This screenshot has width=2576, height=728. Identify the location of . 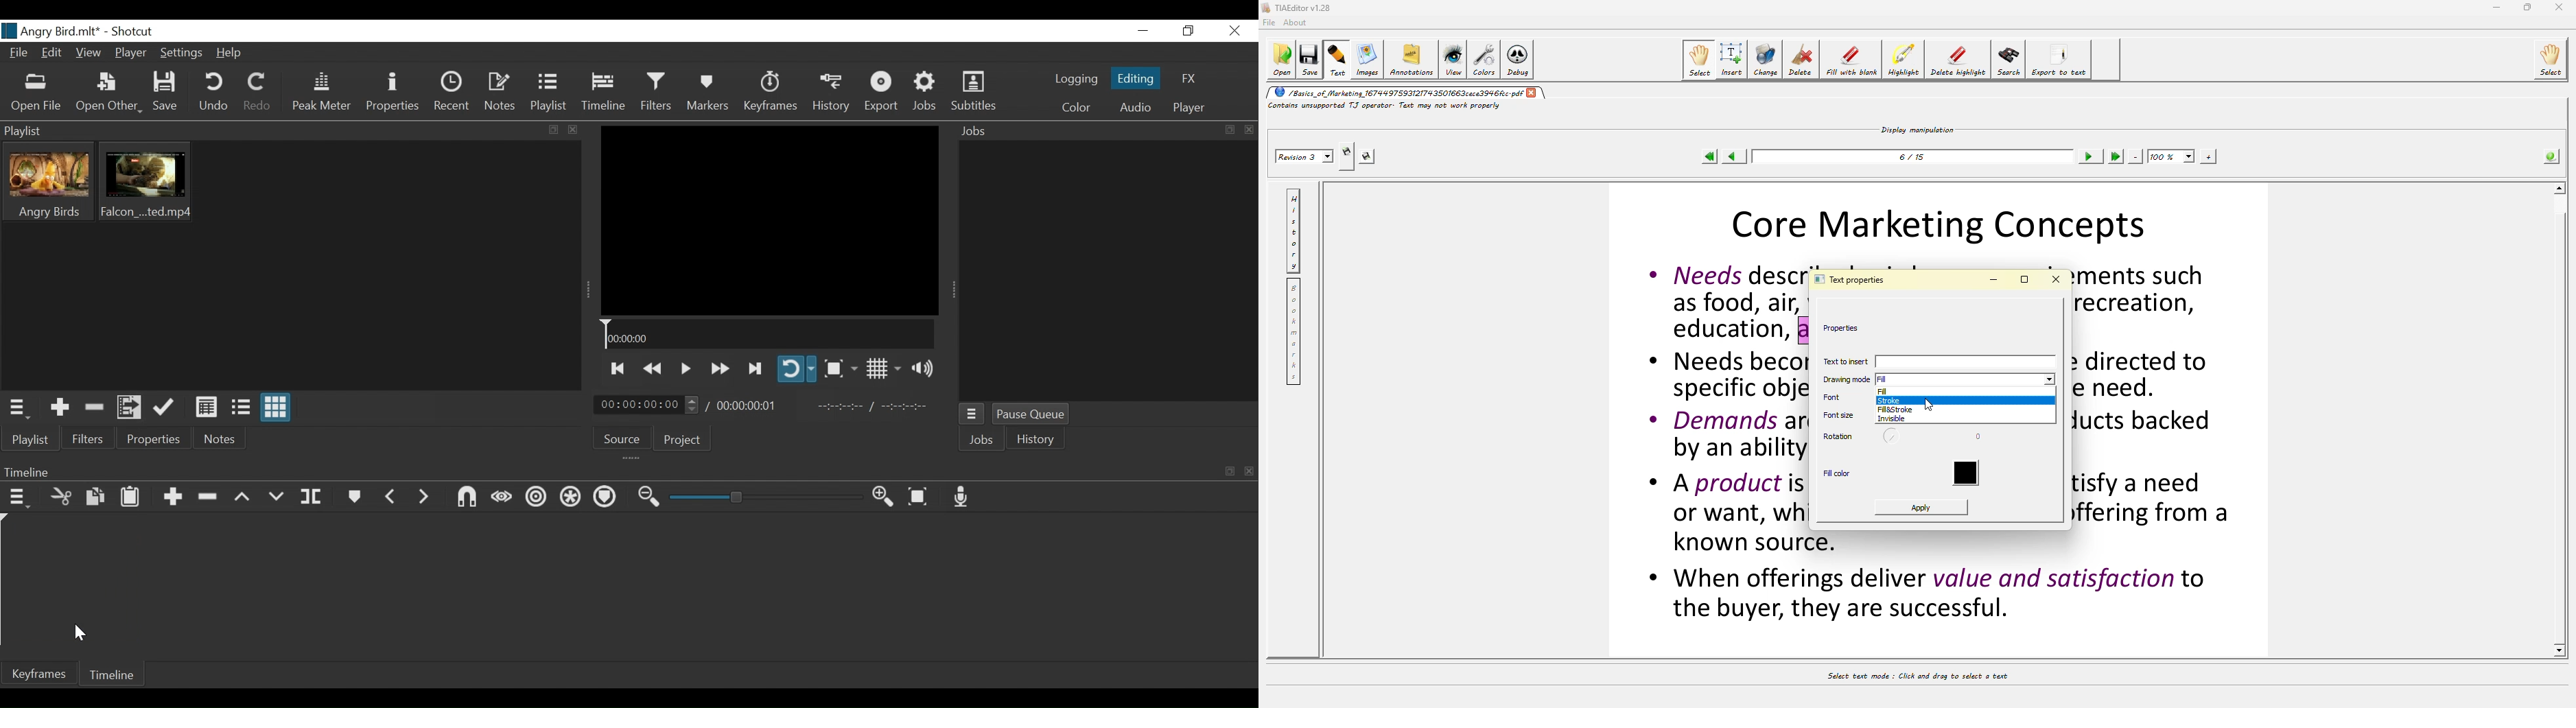
(391, 92).